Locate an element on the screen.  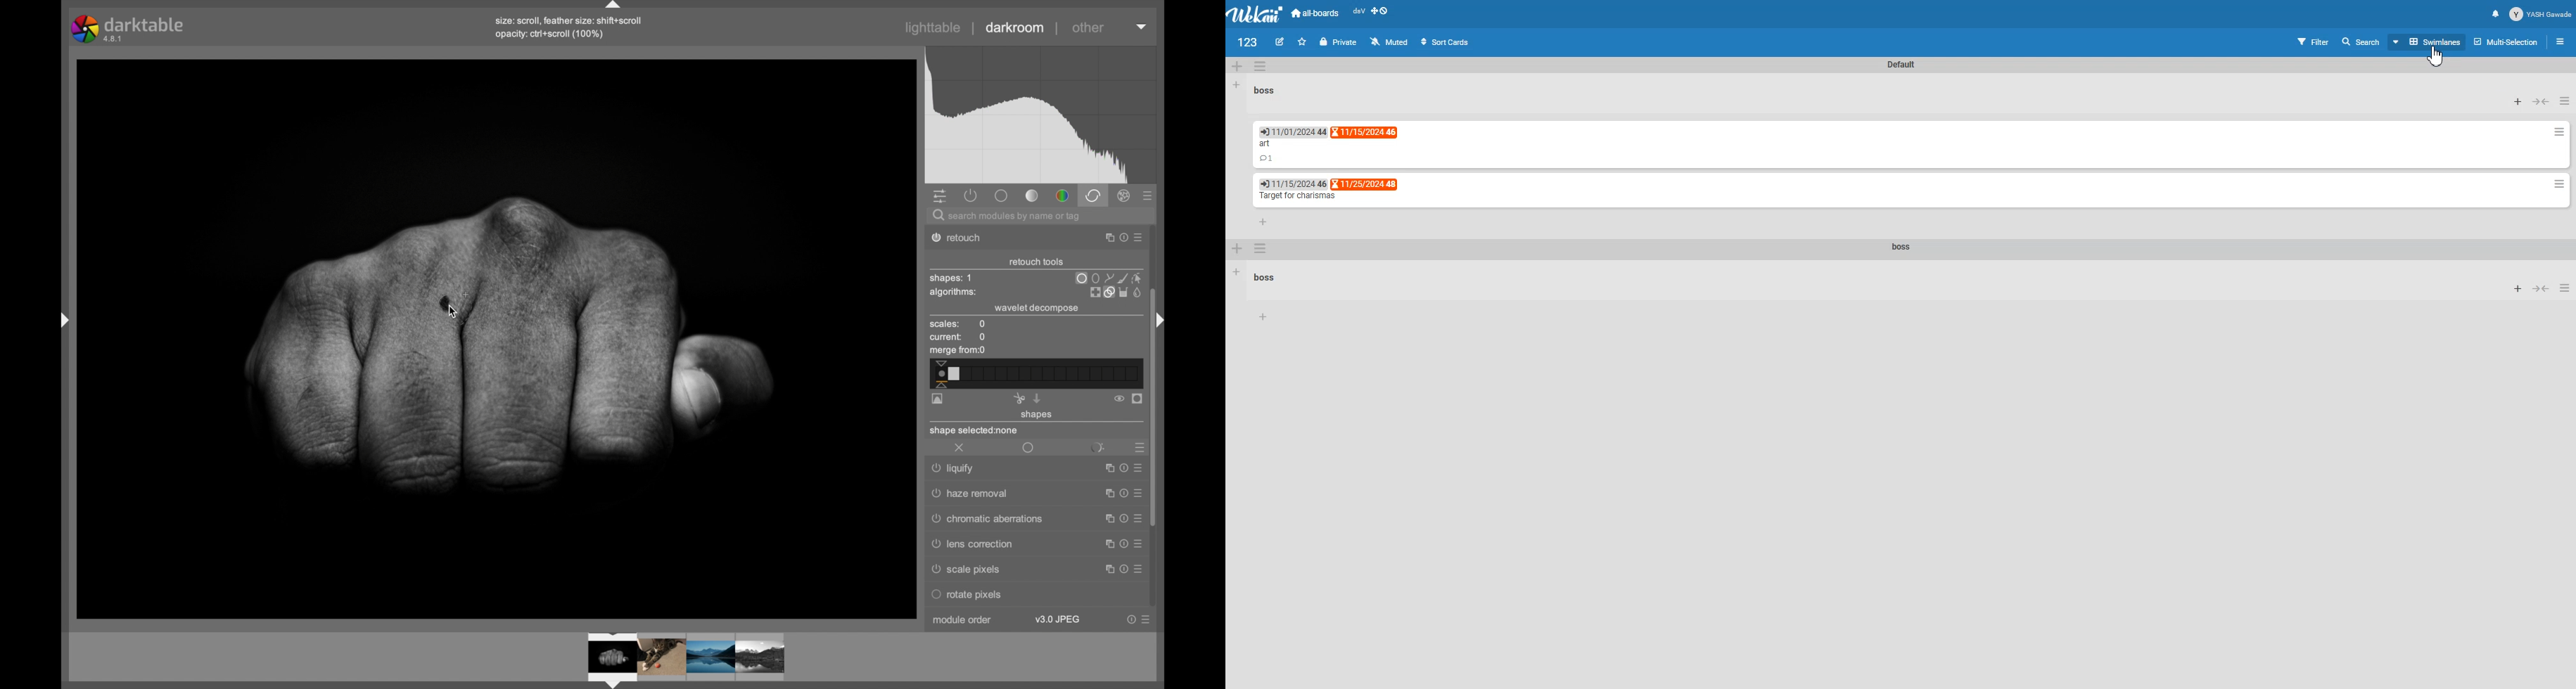
Text is located at coordinates (1901, 64).